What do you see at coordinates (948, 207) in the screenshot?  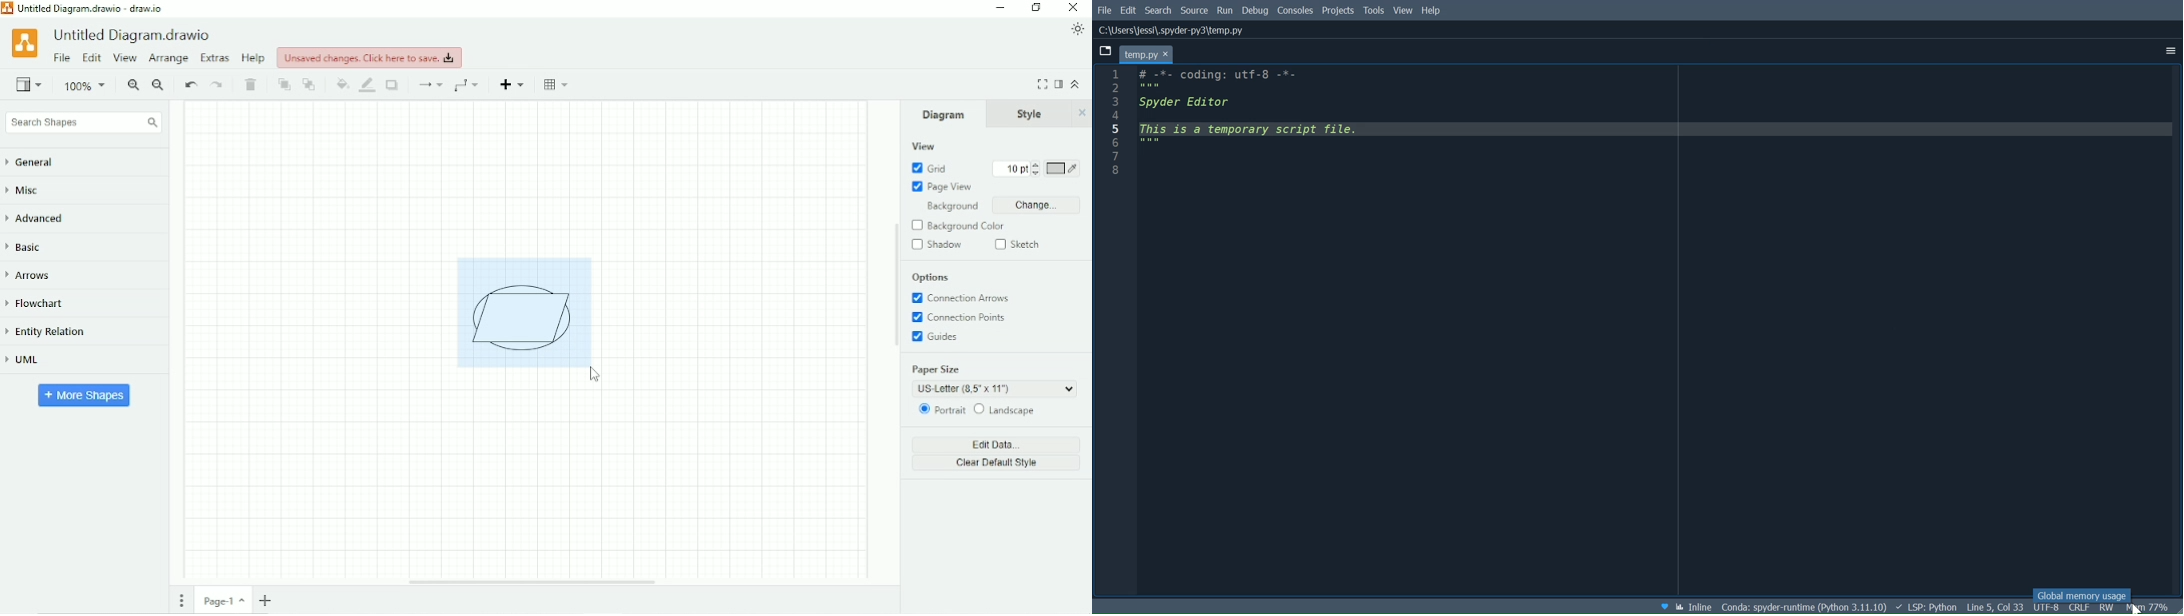 I see `Background` at bounding box center [948, 207].